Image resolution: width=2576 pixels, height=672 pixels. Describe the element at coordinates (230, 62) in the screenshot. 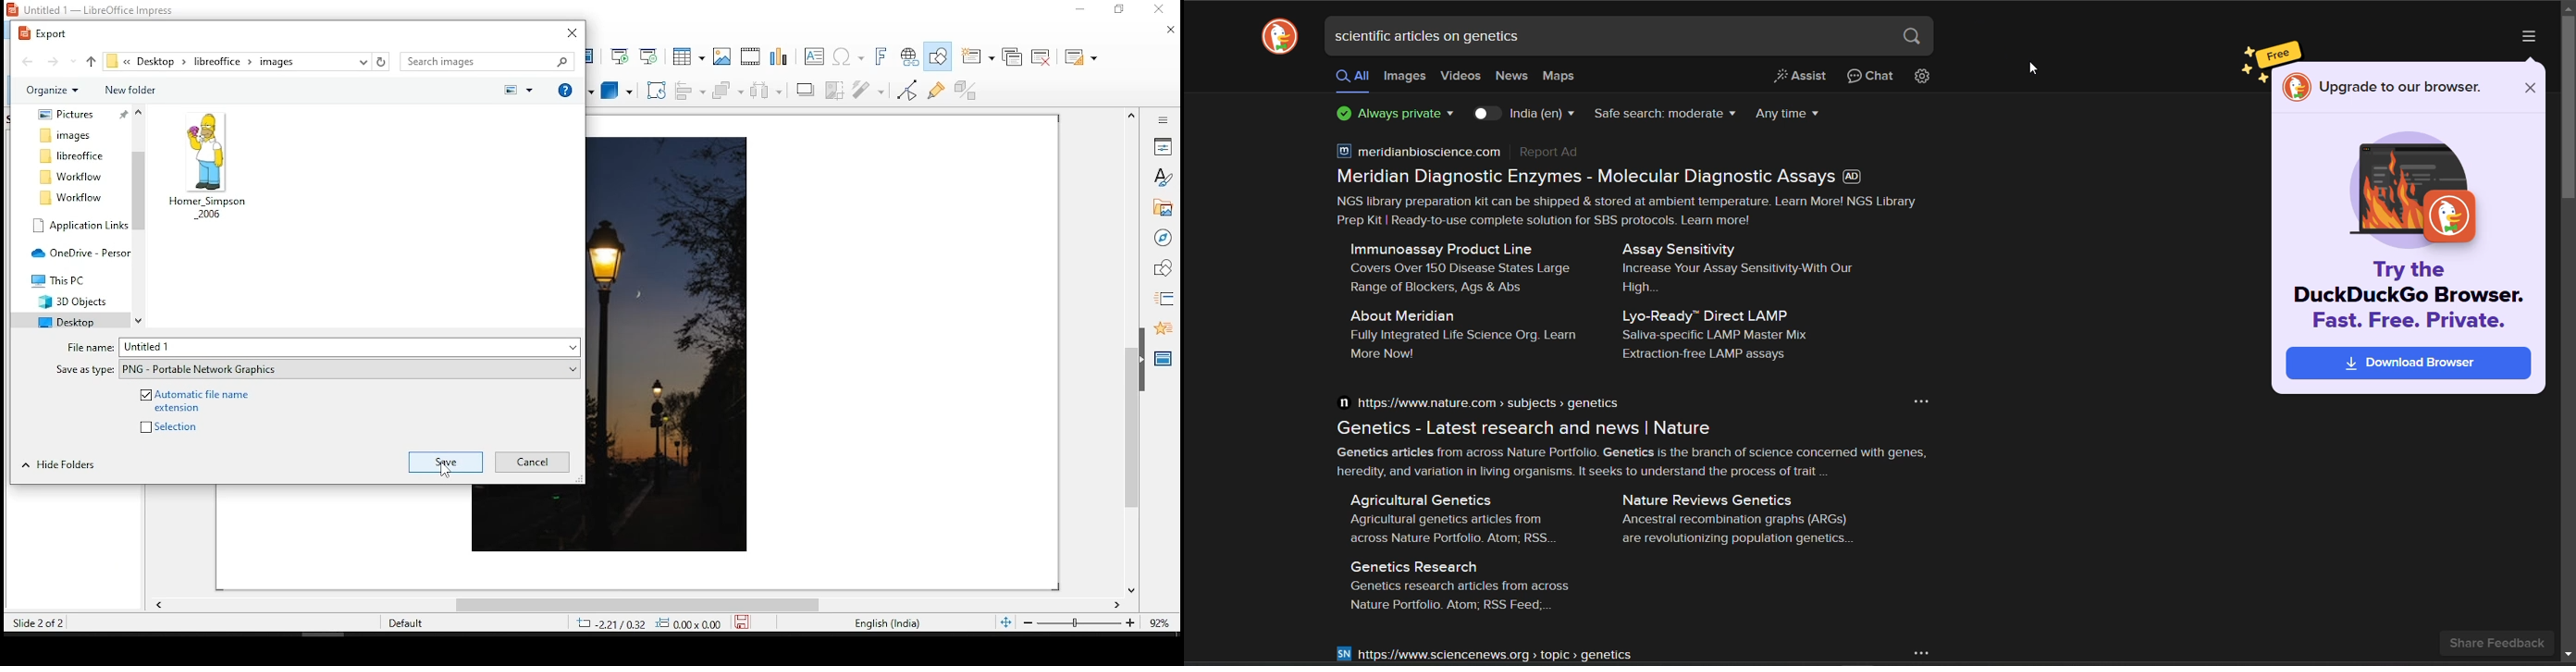

I see `file path` at that location.